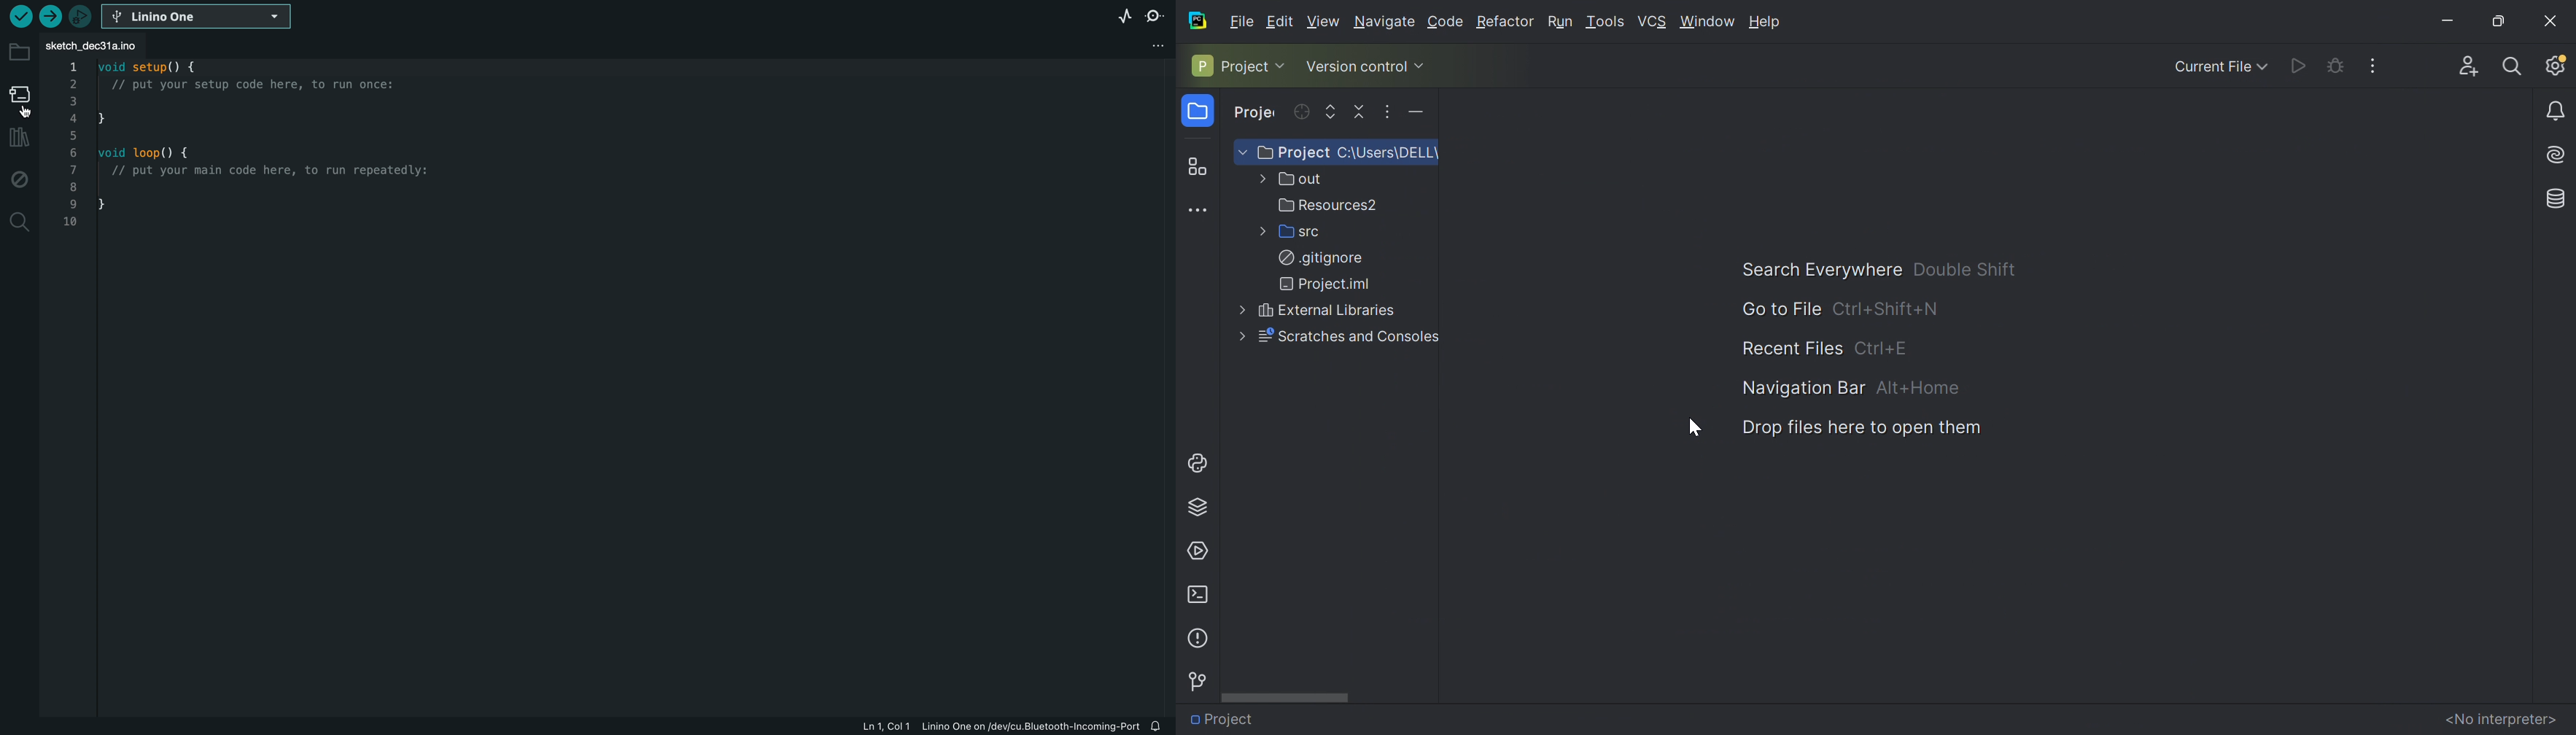 The height and width of the screenshot is (756, 2576). I want to click on Navigate, so click(1384, 22).